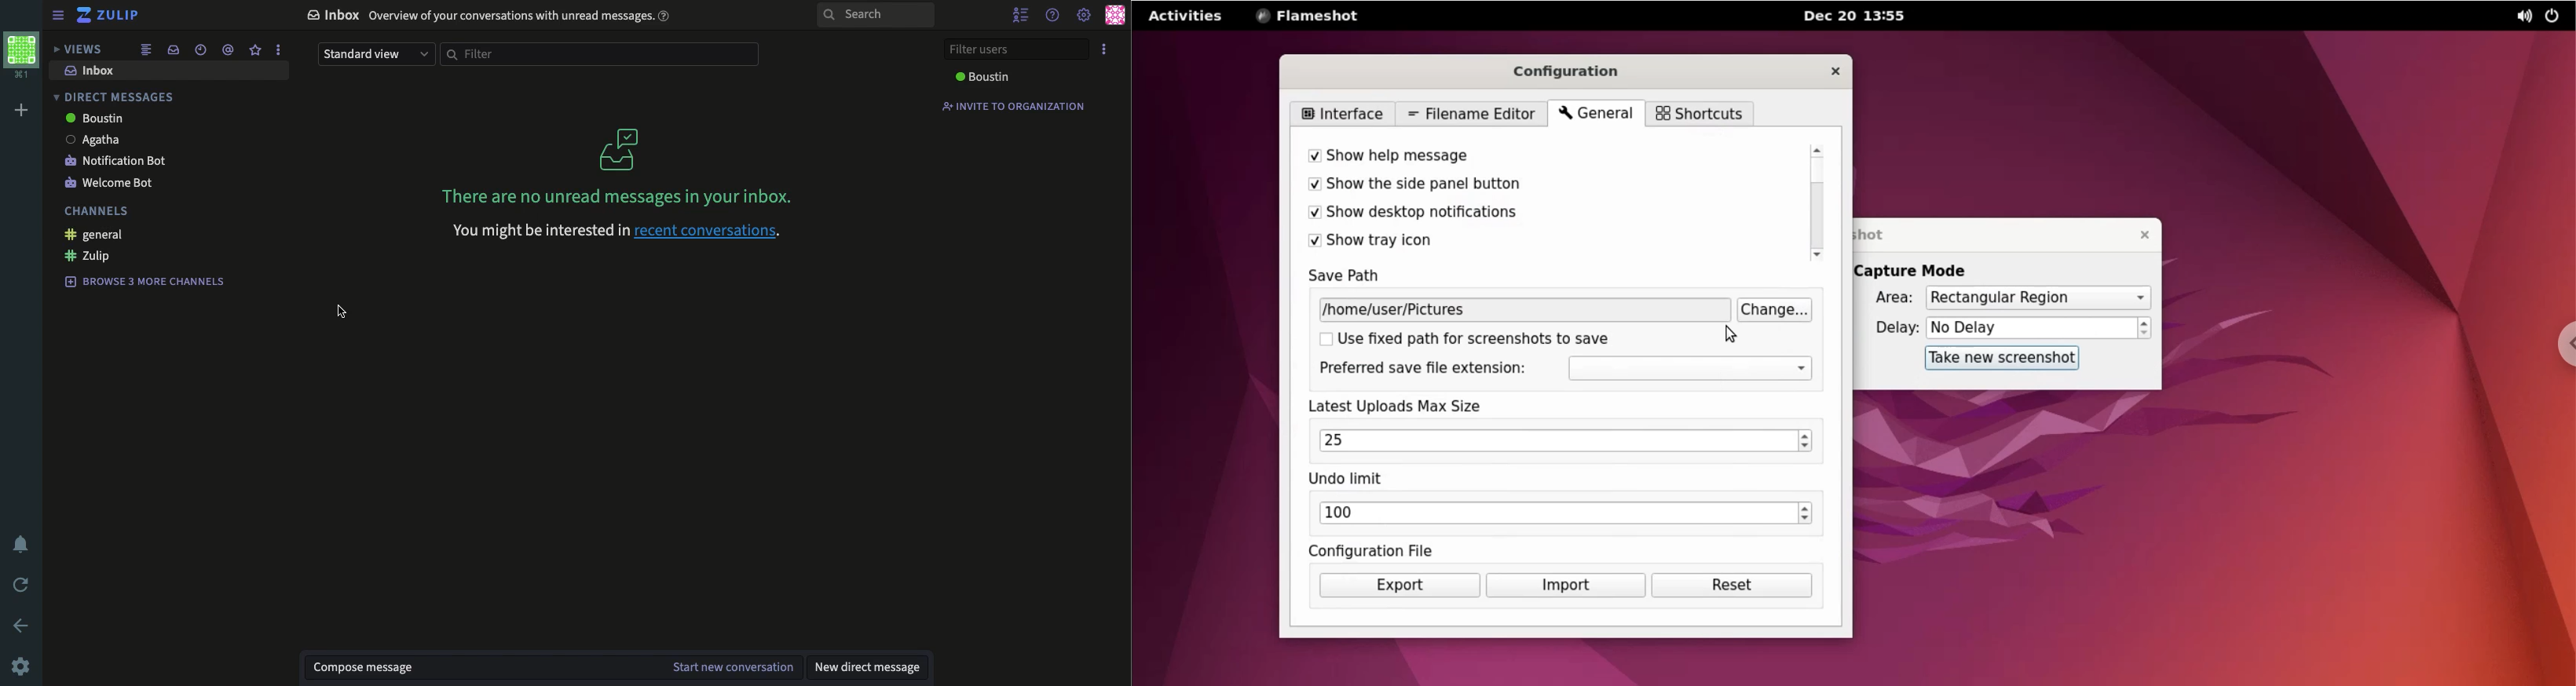 This screenshot has height=700, width=2576. Describe the element at coordinates (620, 165) in the screenshot. I see `There are no unread messages in your inbox.` at that location.